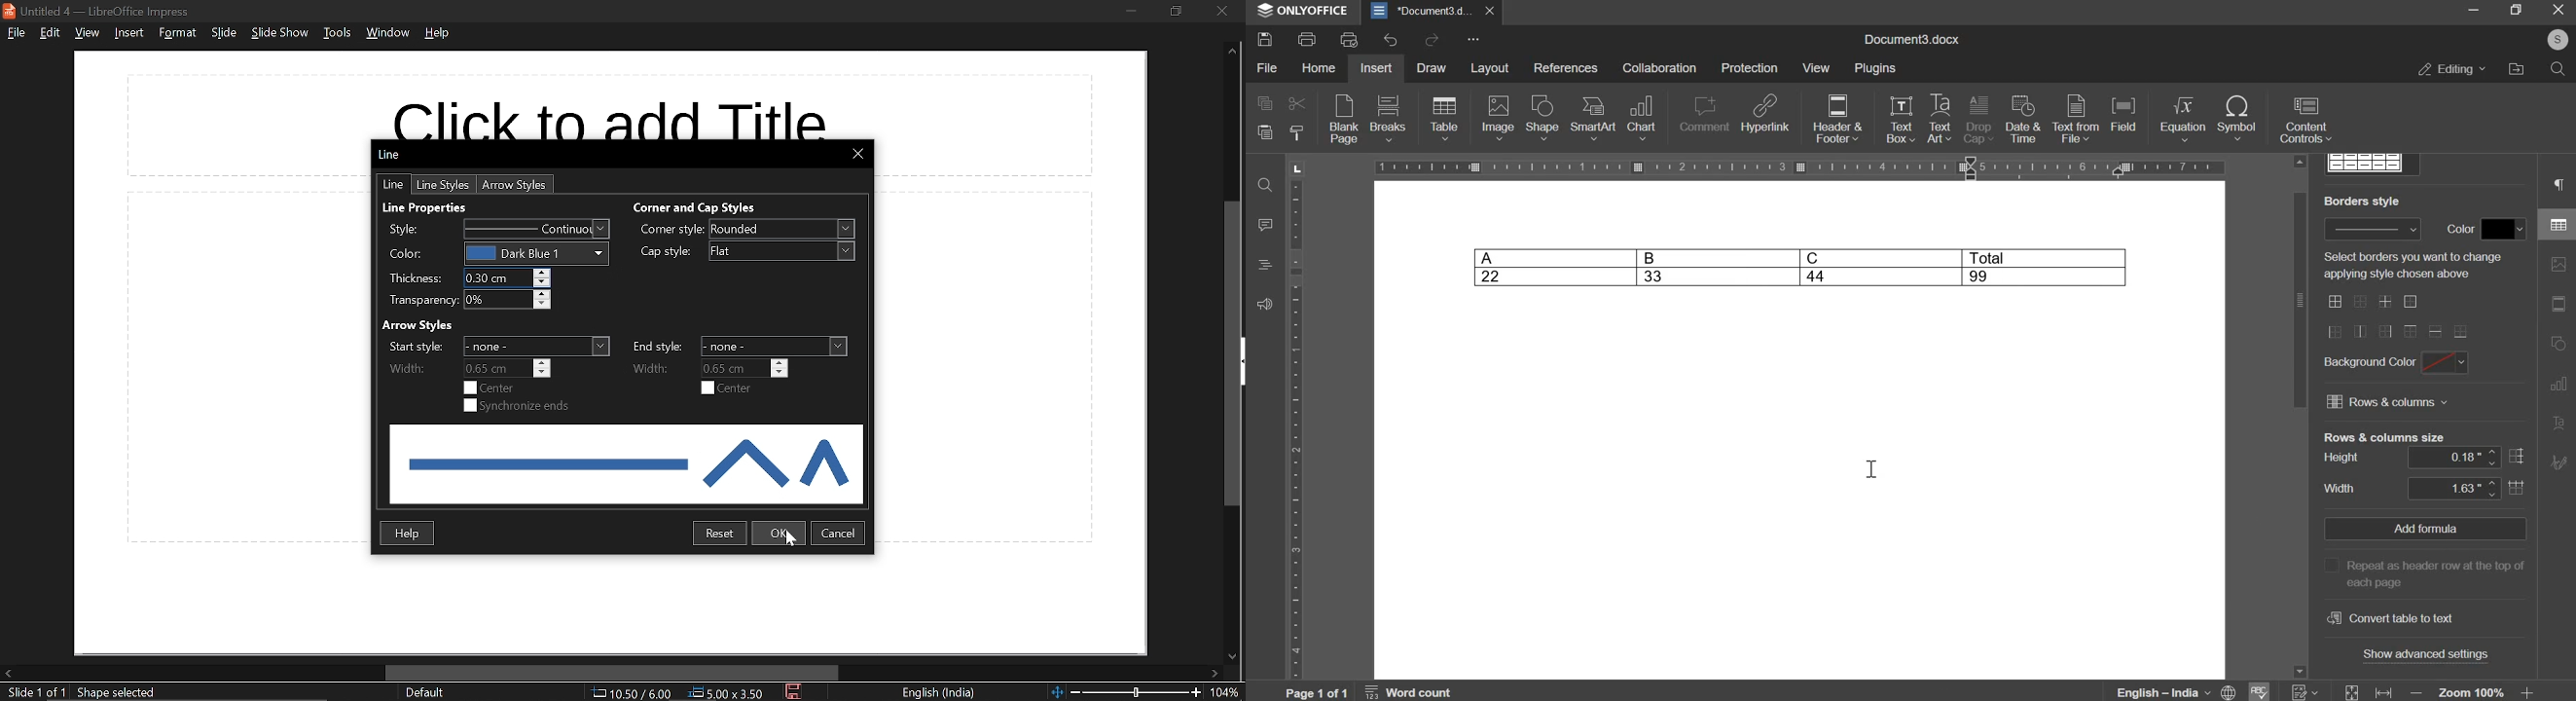 The height and width of the screenshot is (728, 2576). What do you see at coordinates (2473, 11) in the screenshot?
I see `minimize` at bounding box center [2473, 11].